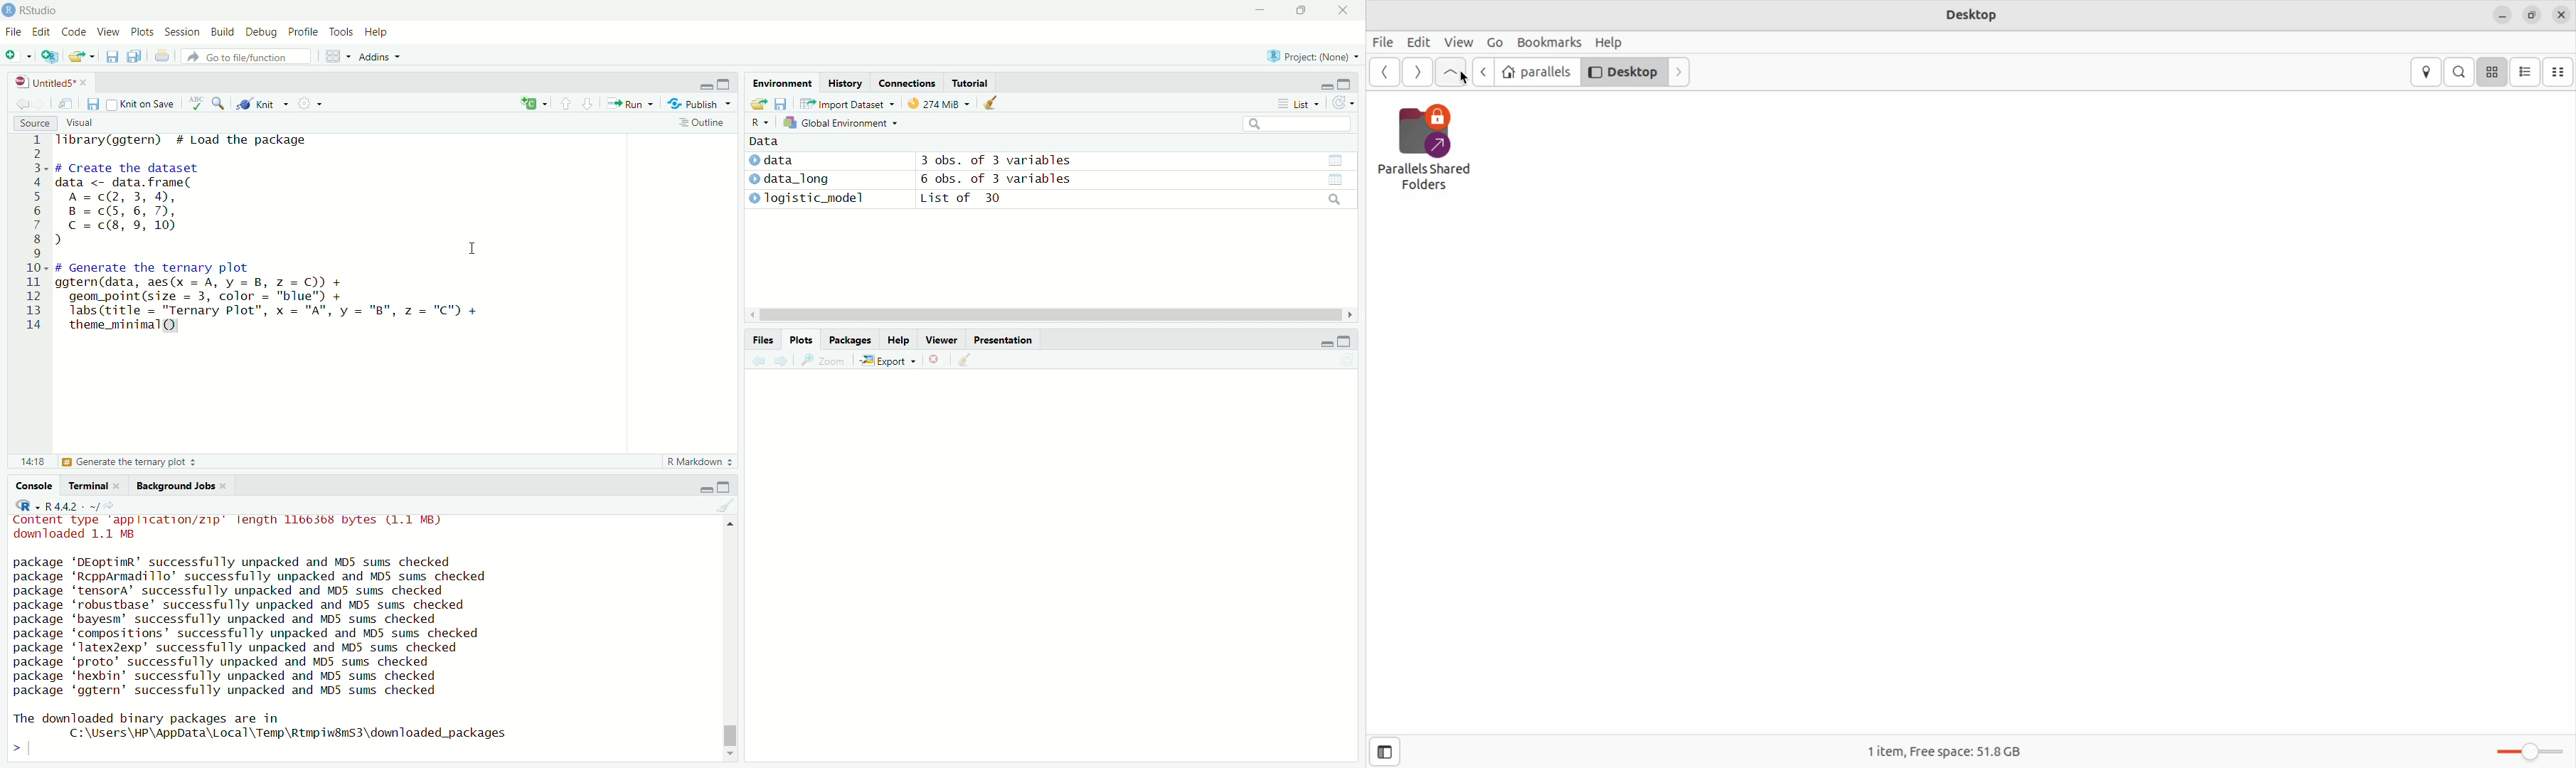 The width and height of the screenshot is (2576, 784). What do you see at coordinates (181, 33) in the screenshot?
I see `Session` at bounding box center [181, 33].